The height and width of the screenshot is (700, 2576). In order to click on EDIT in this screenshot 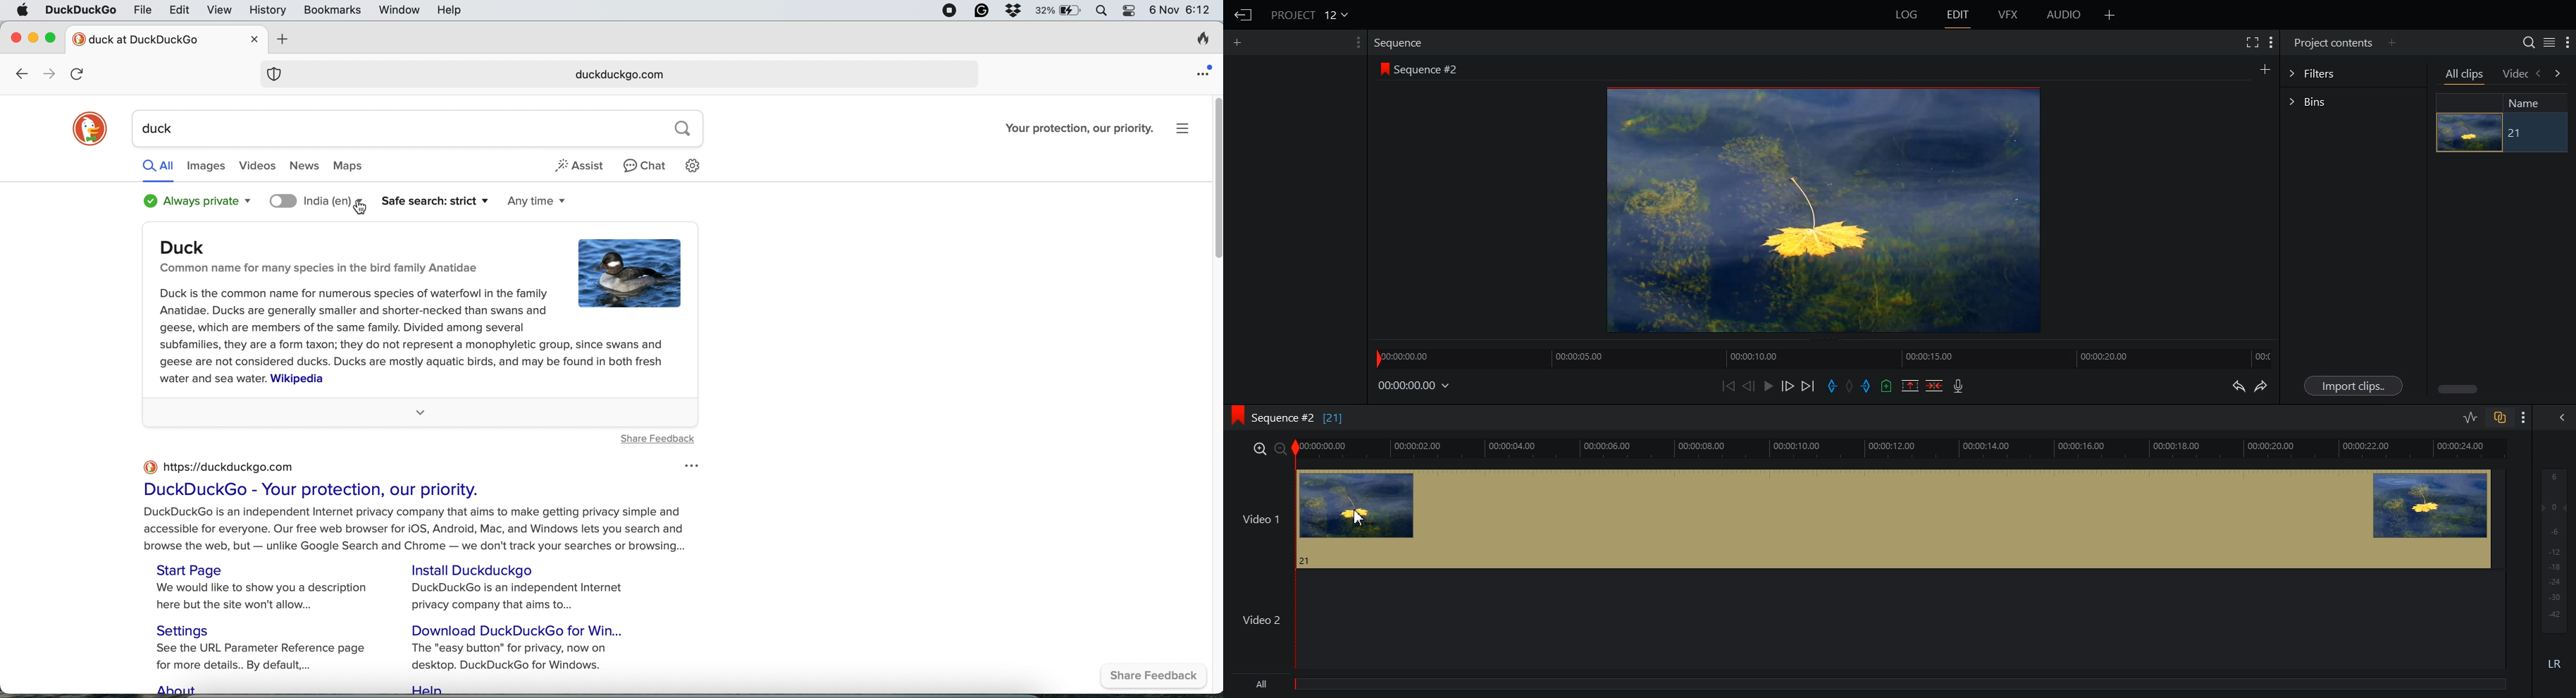, I will do `click(1960, 15)`.